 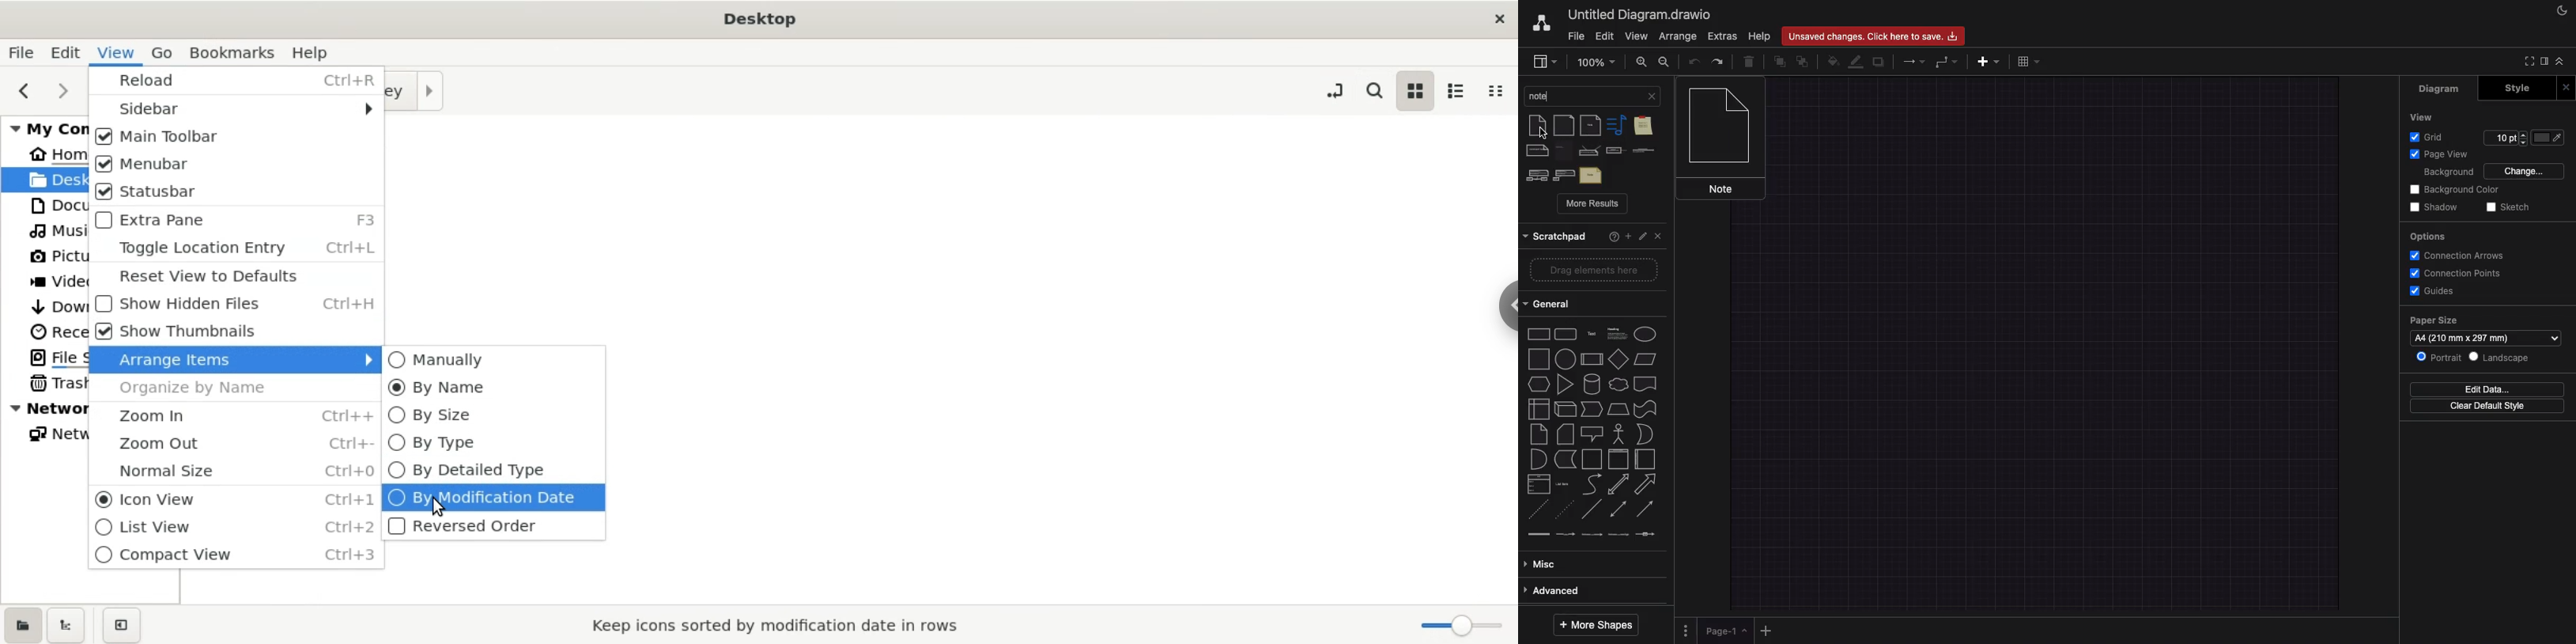 I want to click on compact view, so click(x=235, y=557).